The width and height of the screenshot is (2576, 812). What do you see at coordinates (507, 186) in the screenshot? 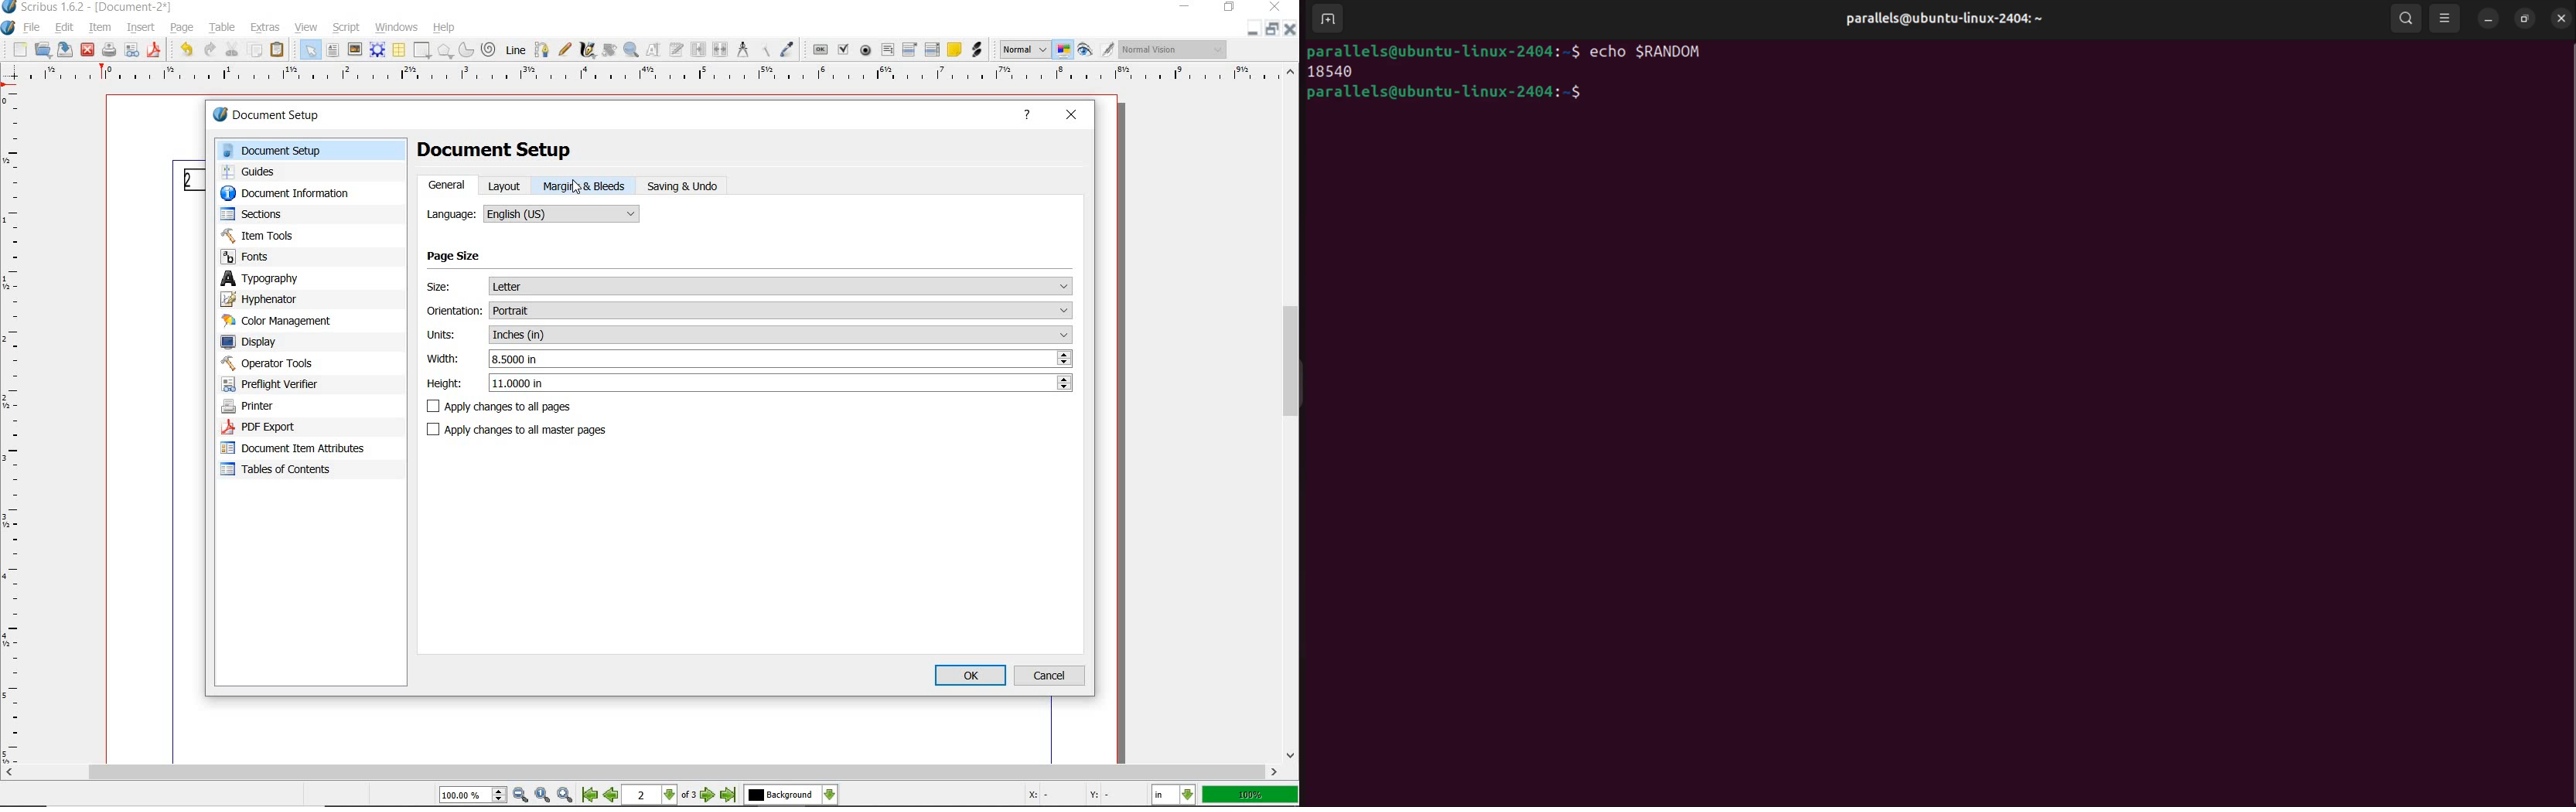
I see `layout` at bounding box center [507, 186].